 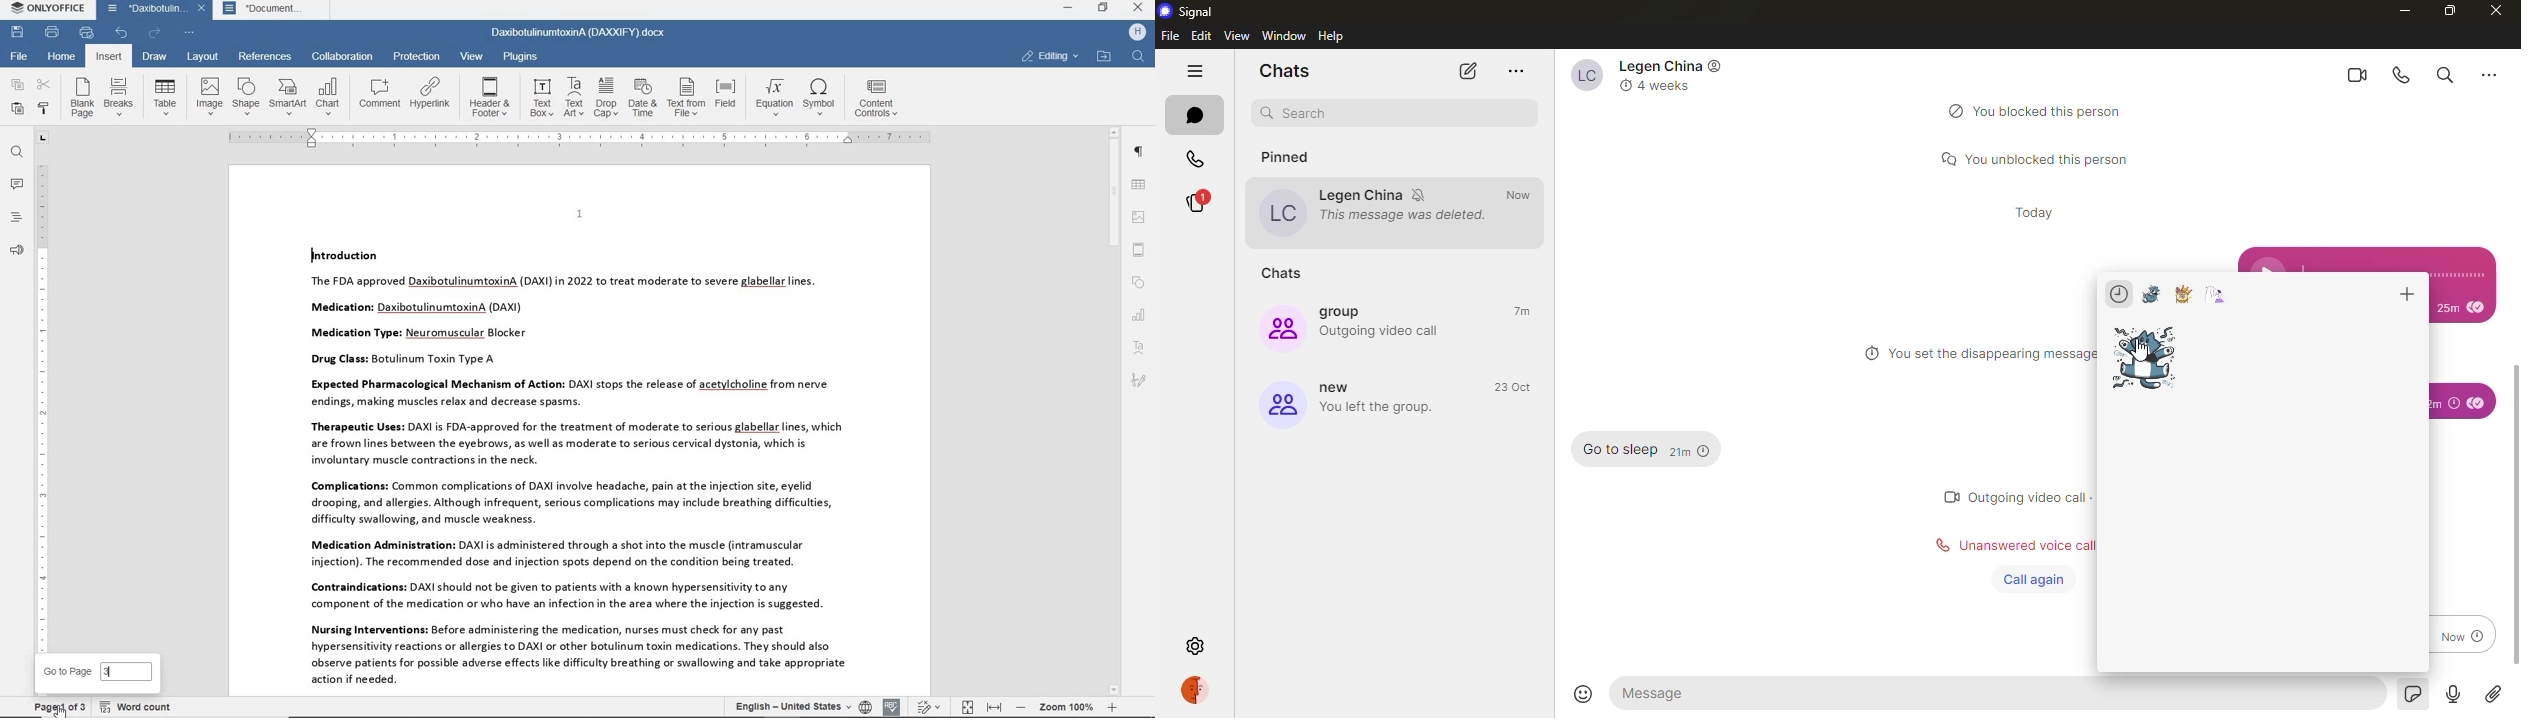 I want to click on stories, so click(x=1201, y=202).